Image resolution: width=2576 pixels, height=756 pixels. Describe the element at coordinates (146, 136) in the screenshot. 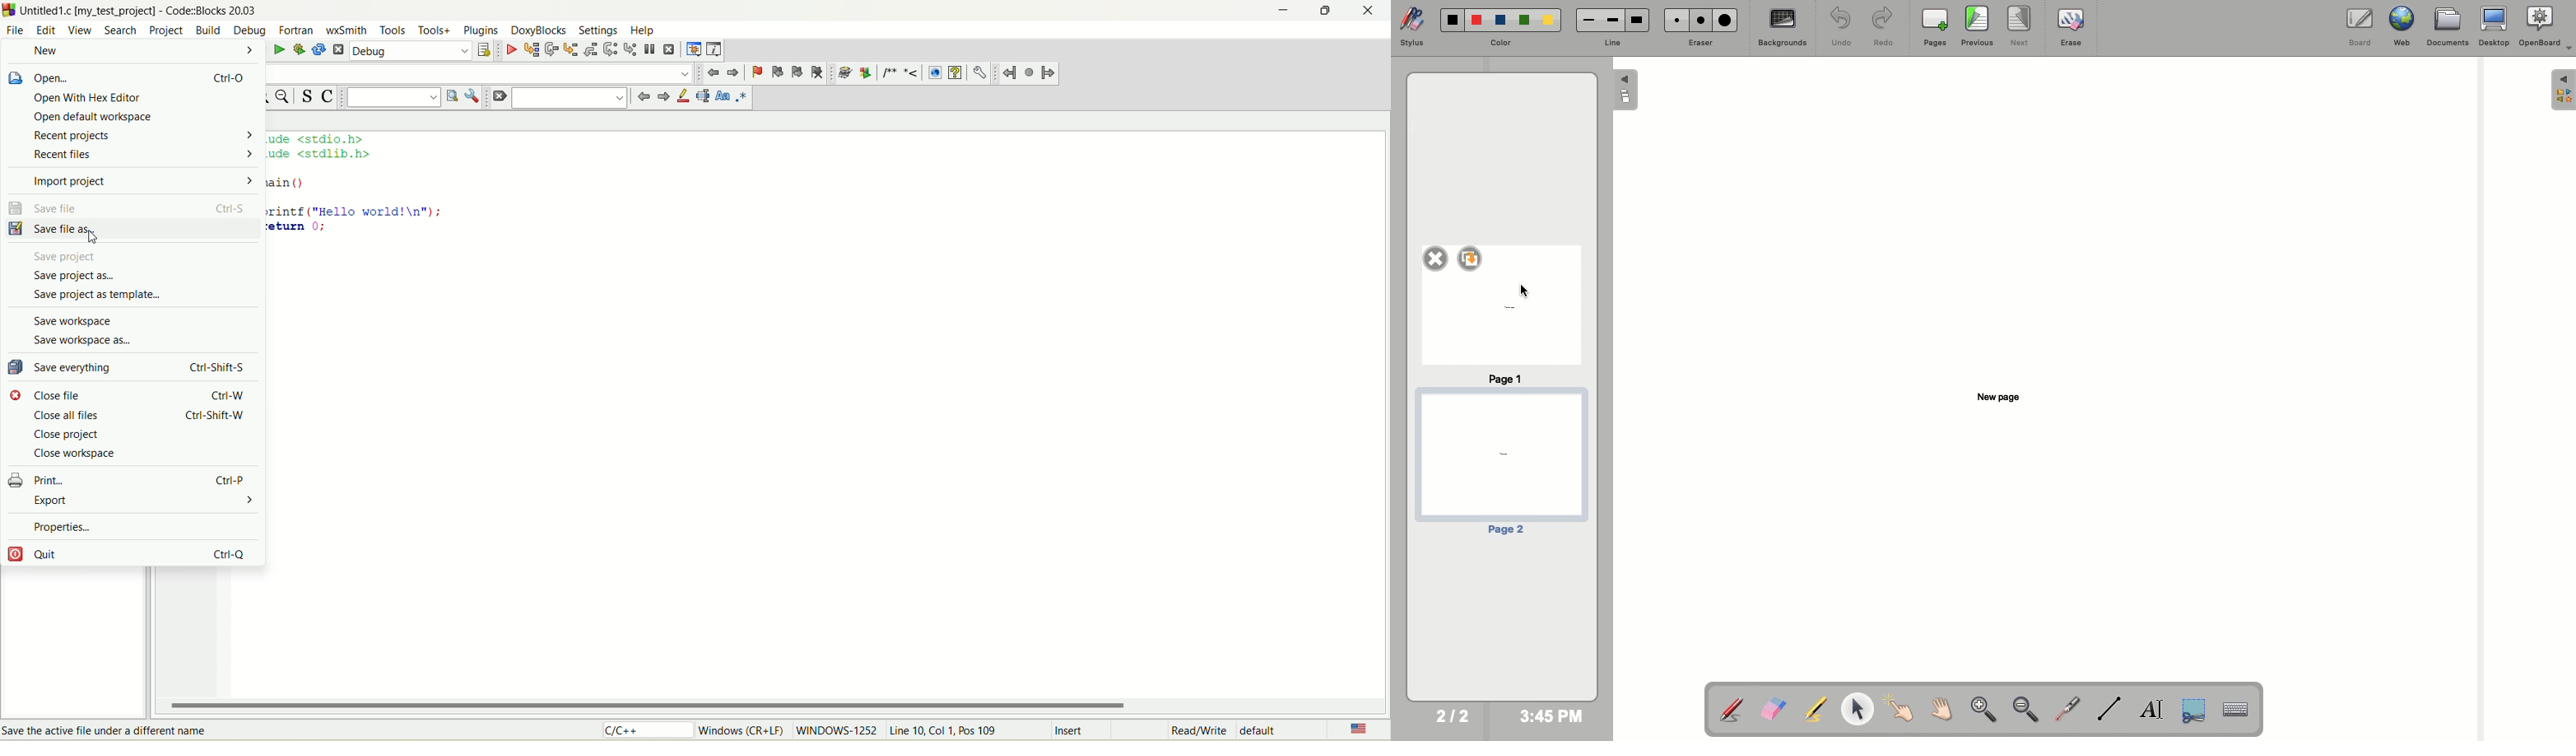

I see `recent projects` at that location.